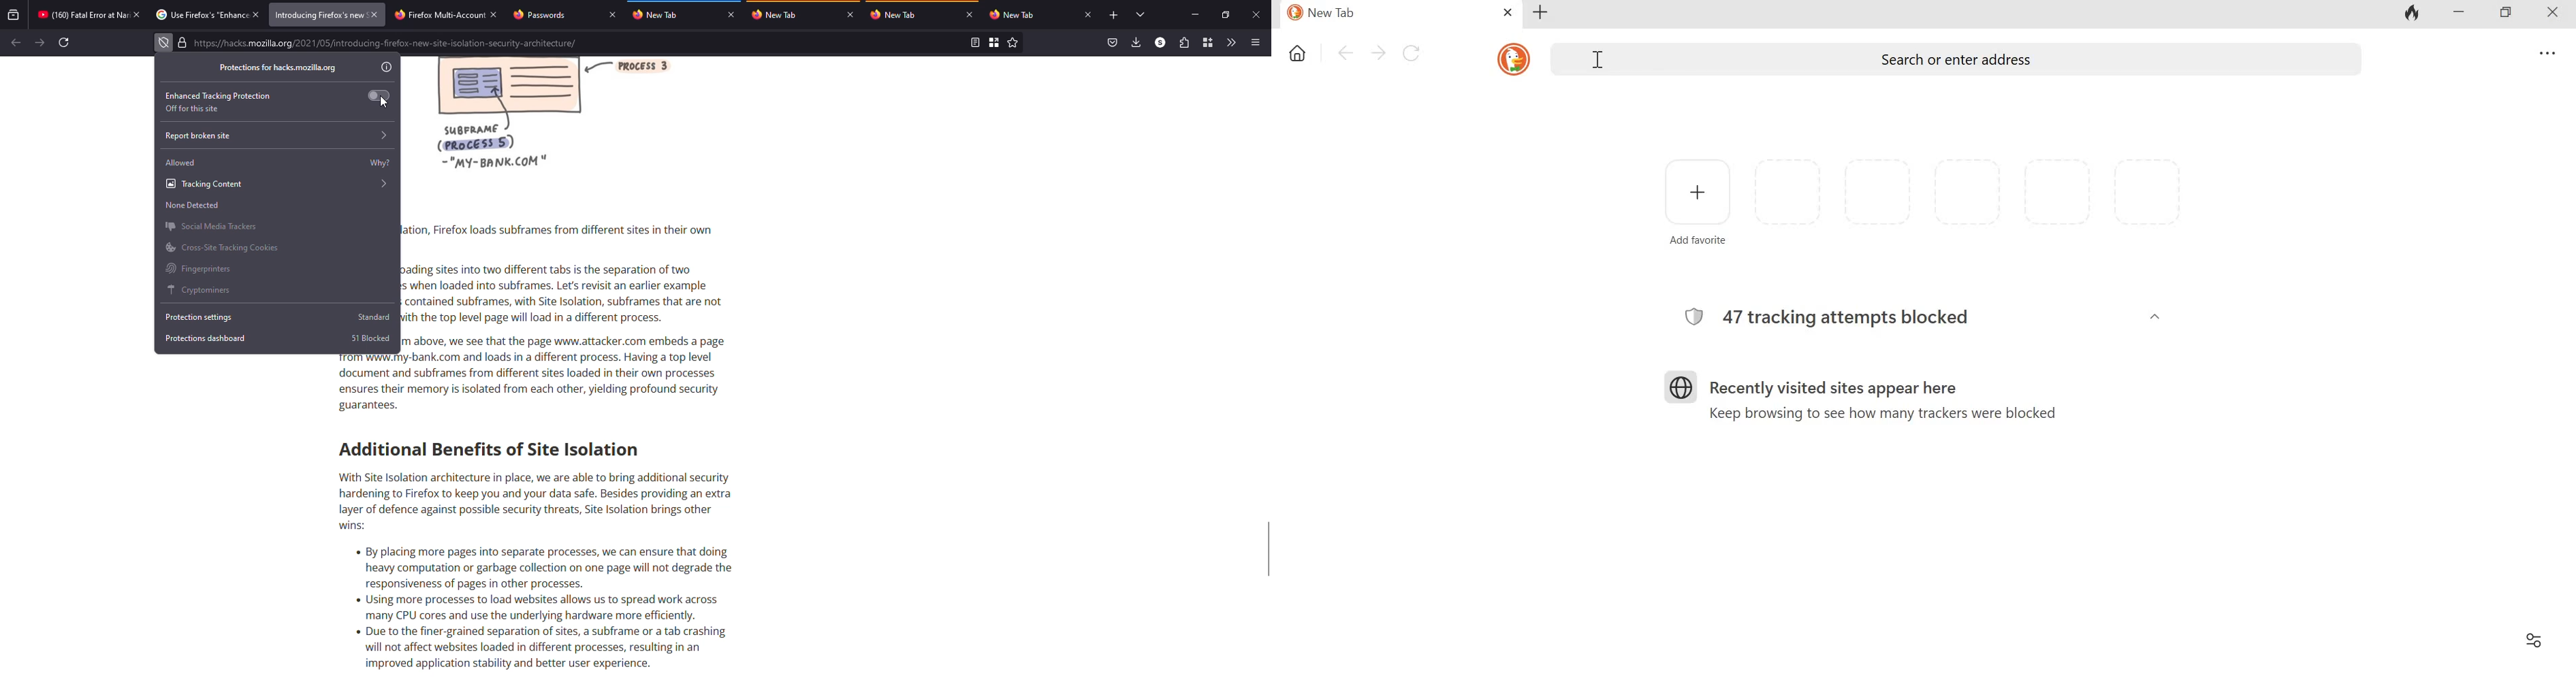  What do you see at coordinates (1508, 13) in the screenshot?
I see `close` at bounding box center [1508, 13].